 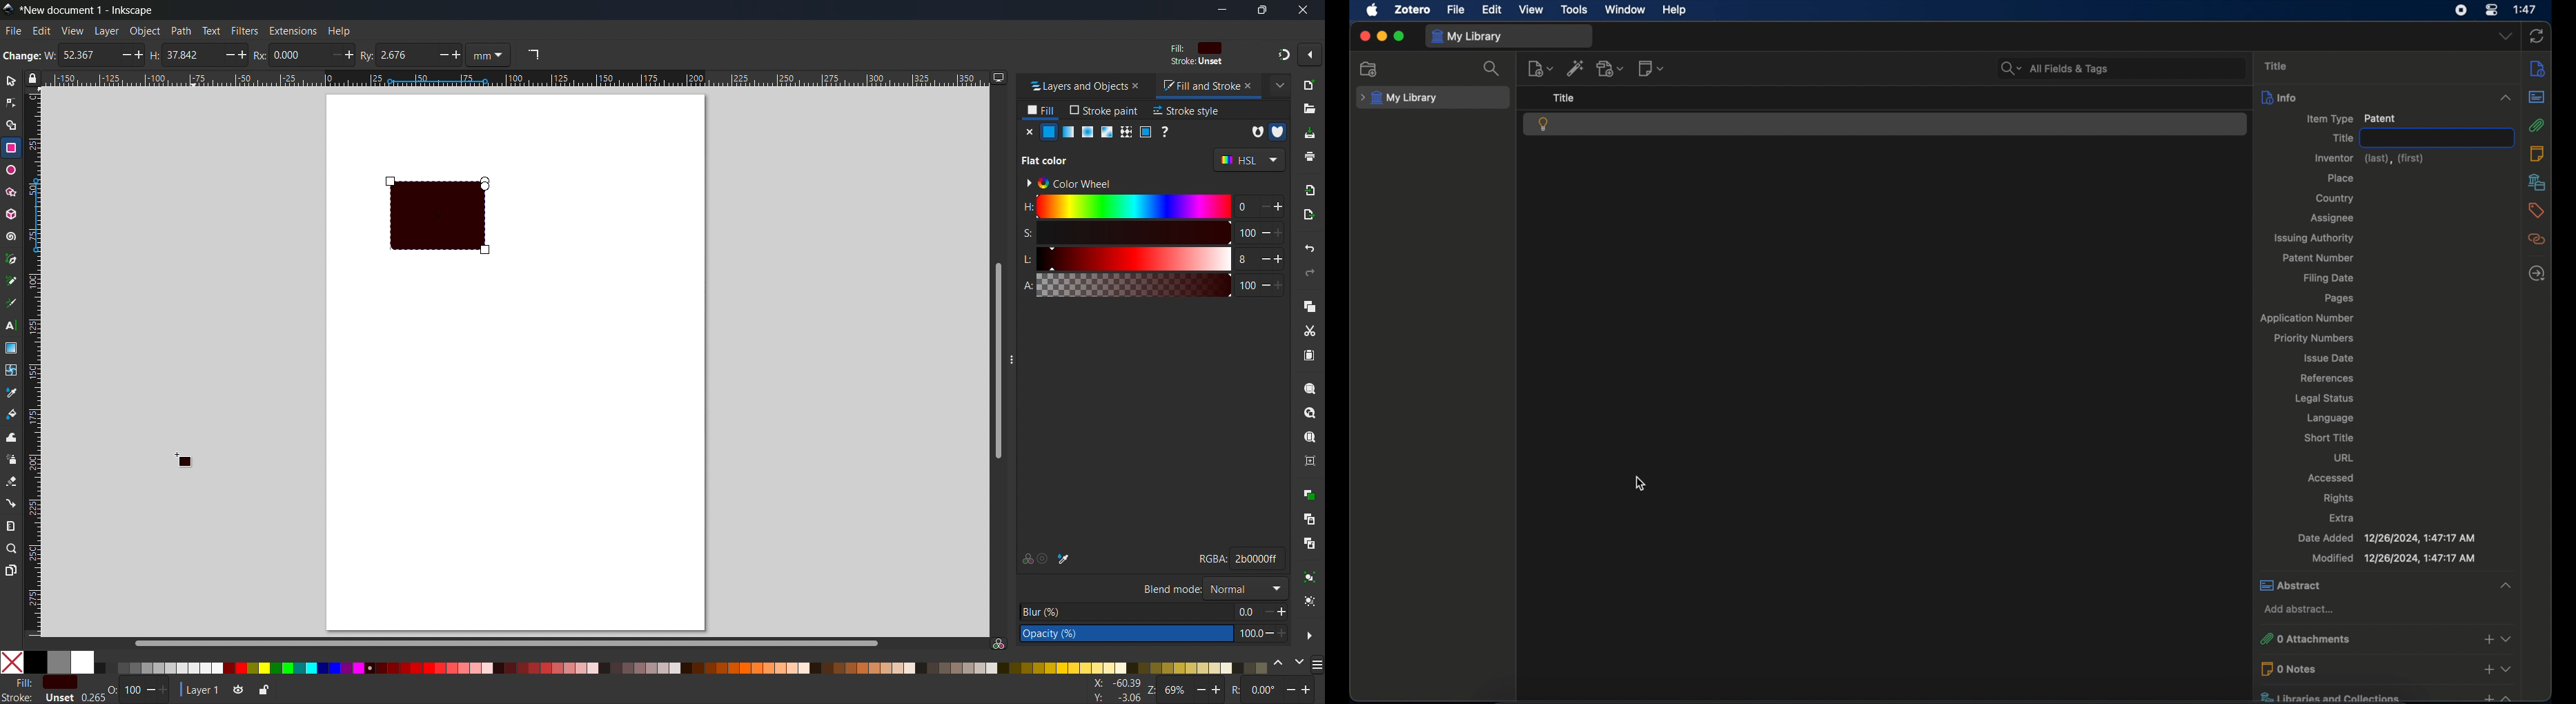 What do you see at coordinates (12, 236) in the screenshot?
I see `Spiral Tool` at bounding box center [12, 236].